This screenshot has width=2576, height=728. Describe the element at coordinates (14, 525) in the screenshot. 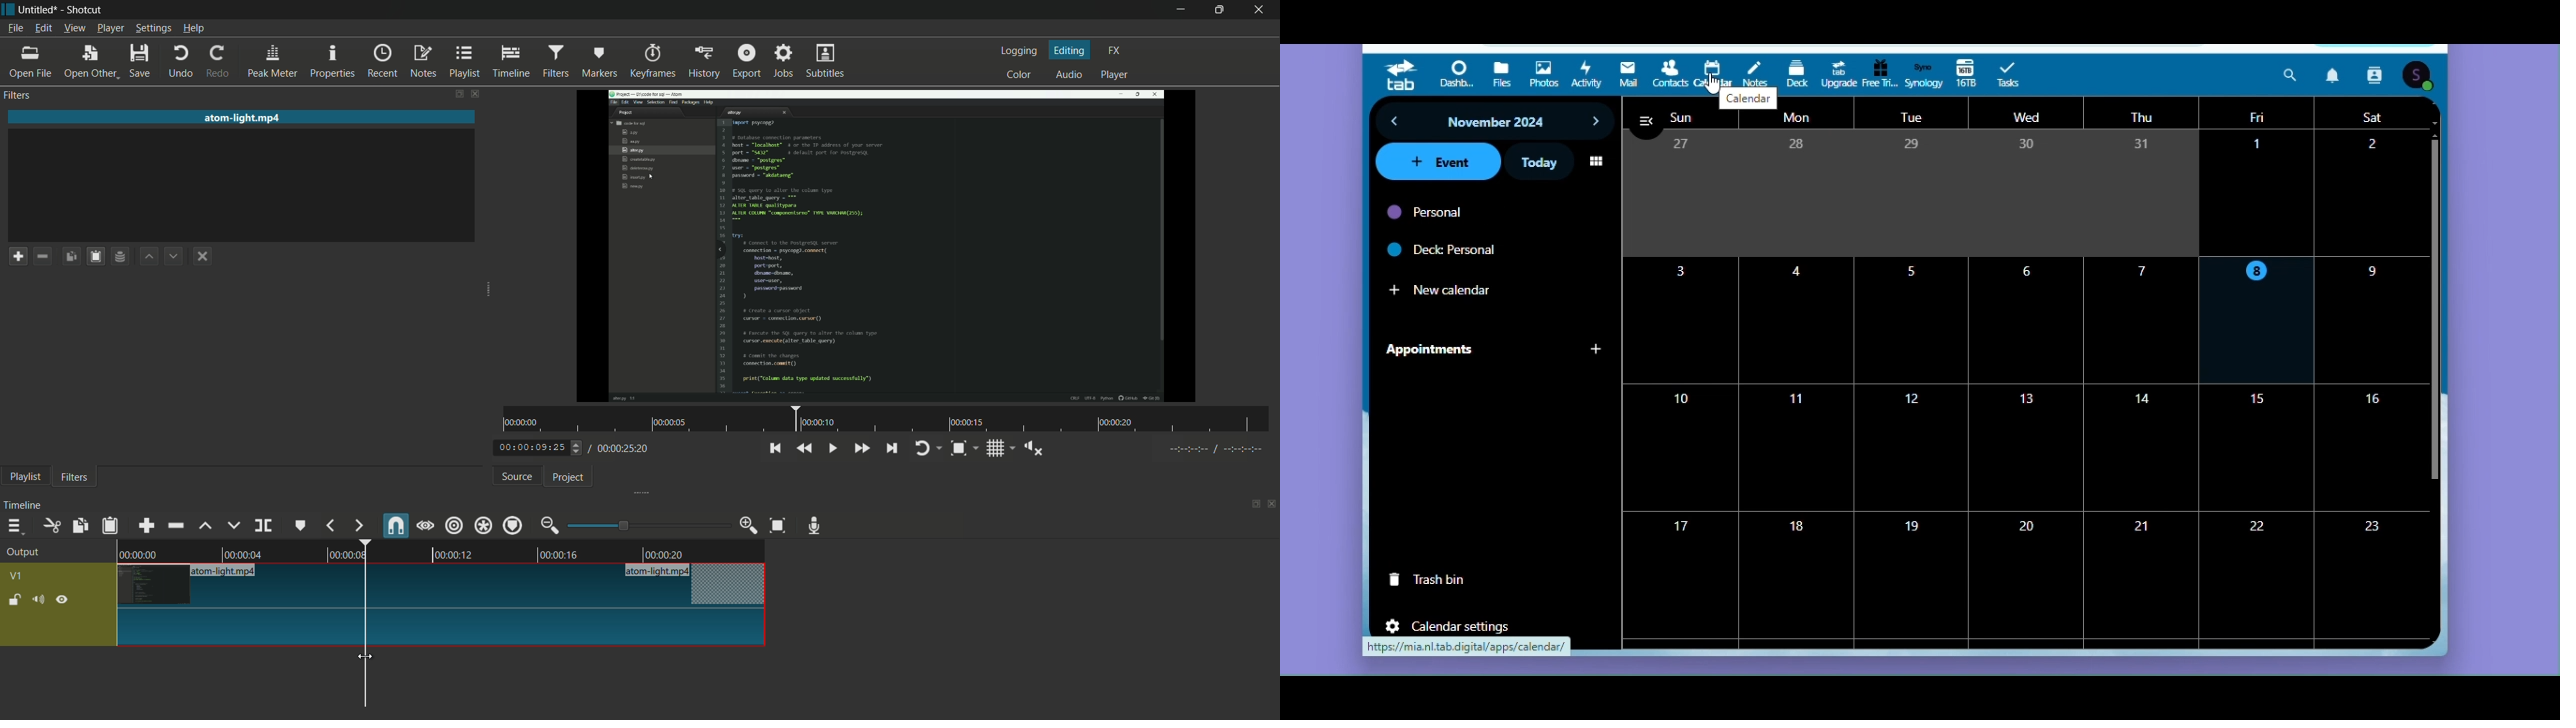

I see `timeline menu` at that location.